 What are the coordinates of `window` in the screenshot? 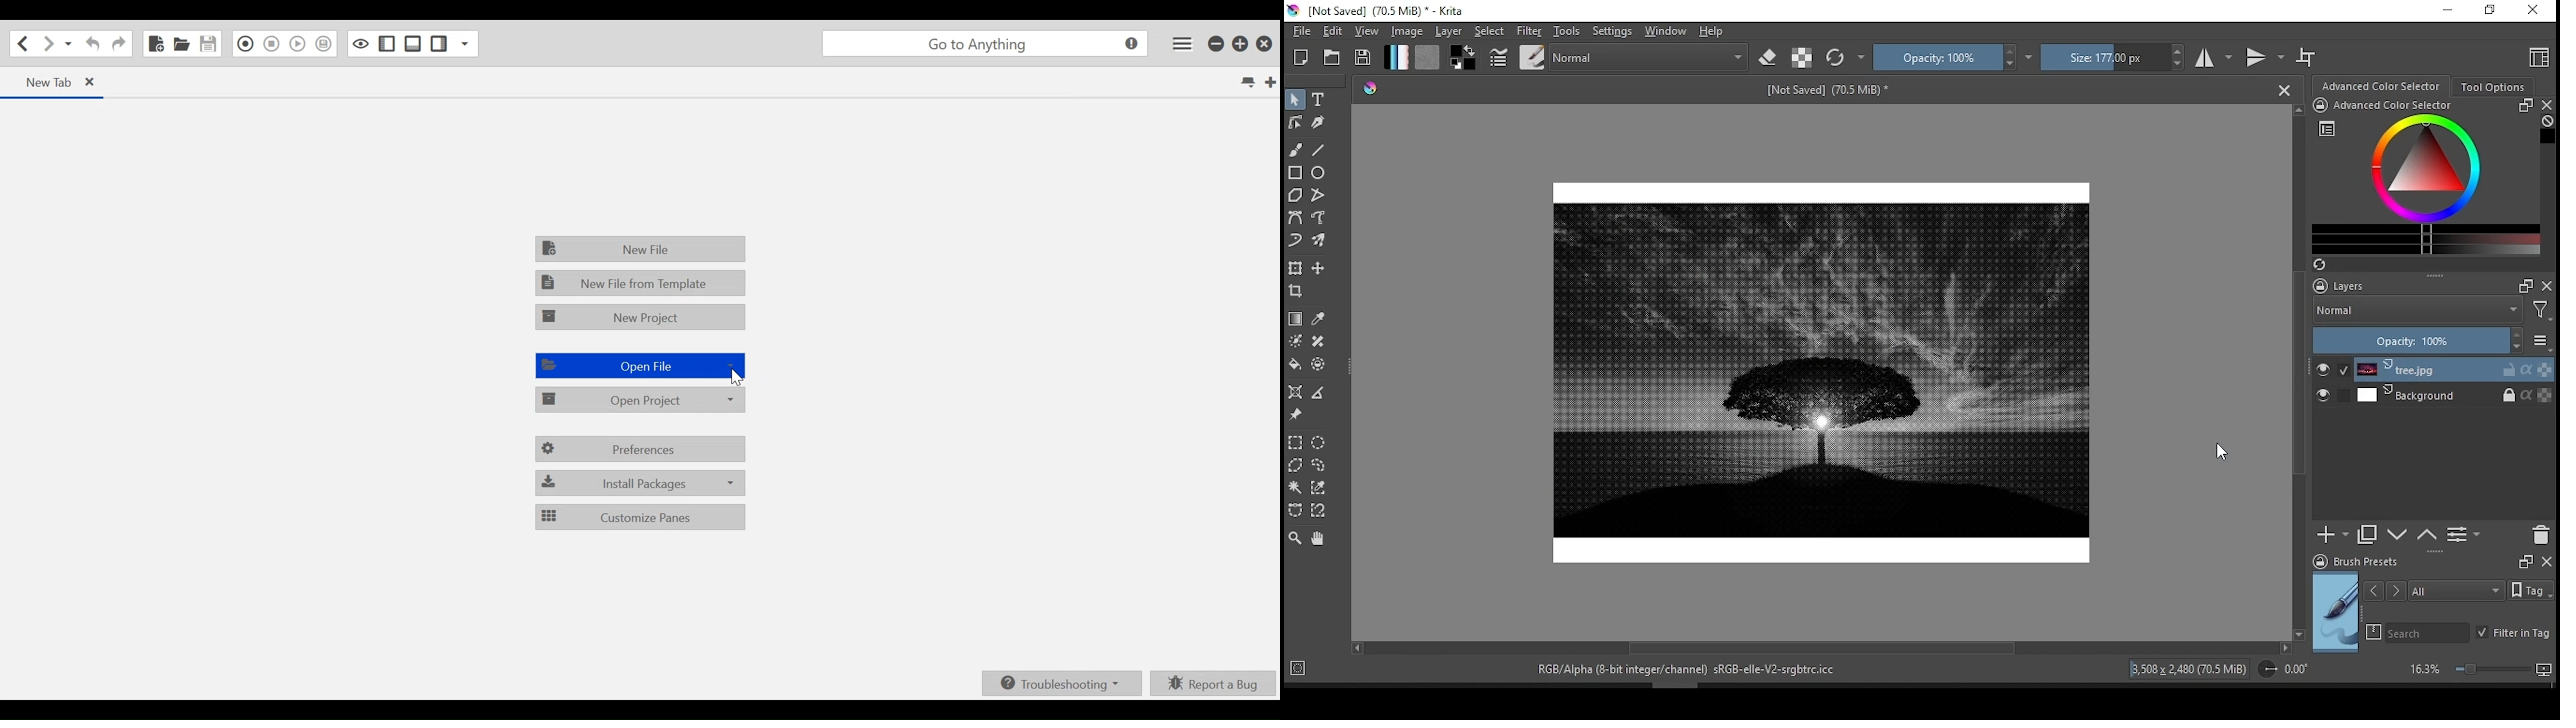 It's located at (1666, 31).